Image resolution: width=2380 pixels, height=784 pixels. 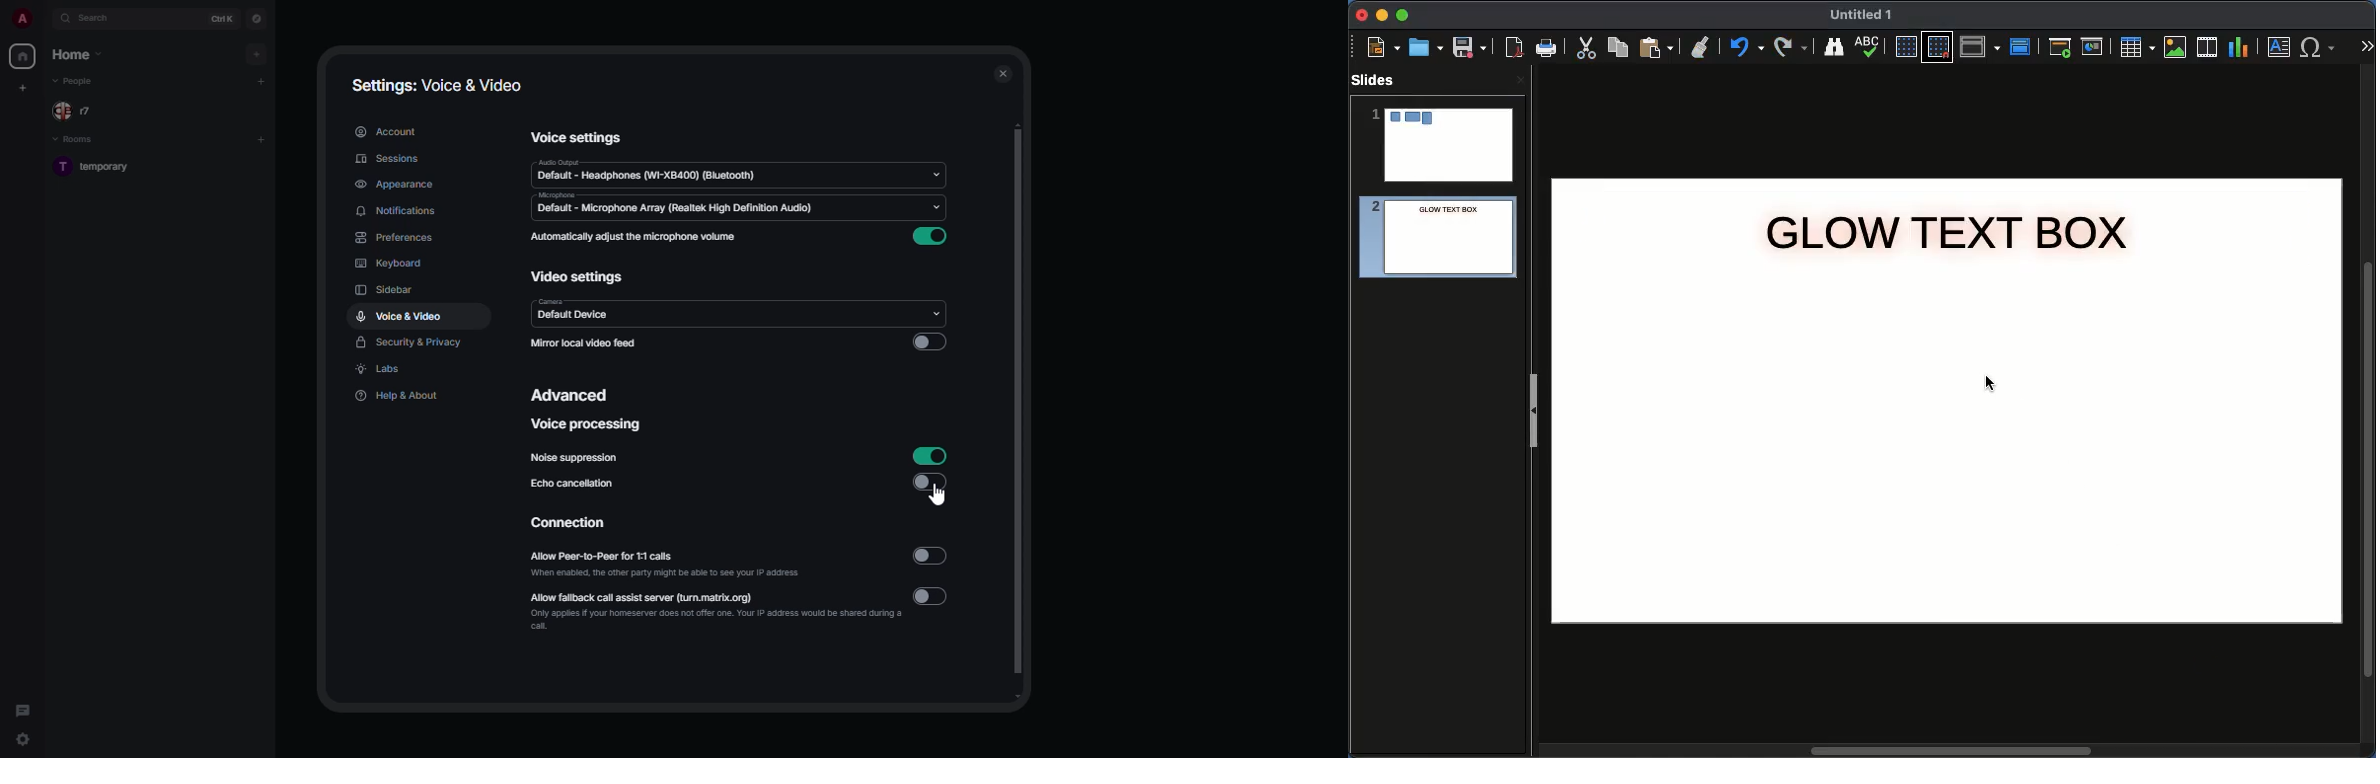 What do you see at coordinates (1426, 46) in the screenshot?
I see `Ope` at bounding box center [1426, 46].